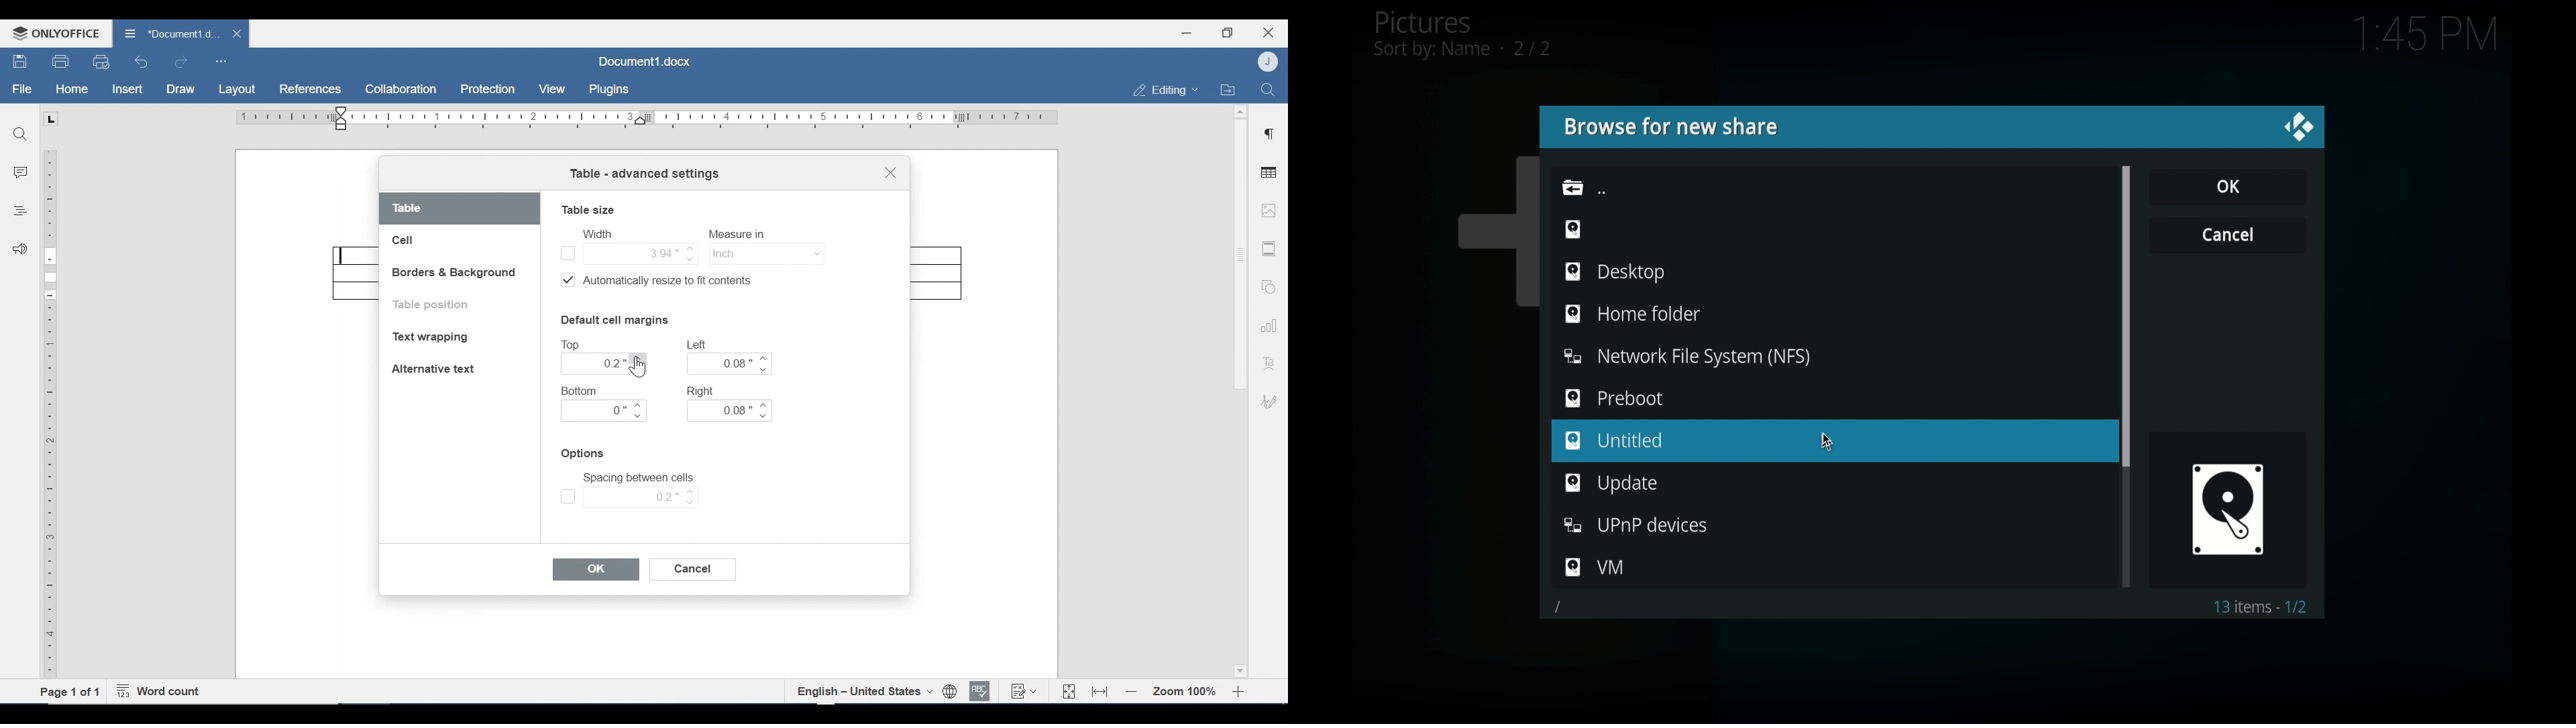 The image size is (2576, 728). I want to click on Options, so click(584, 454).